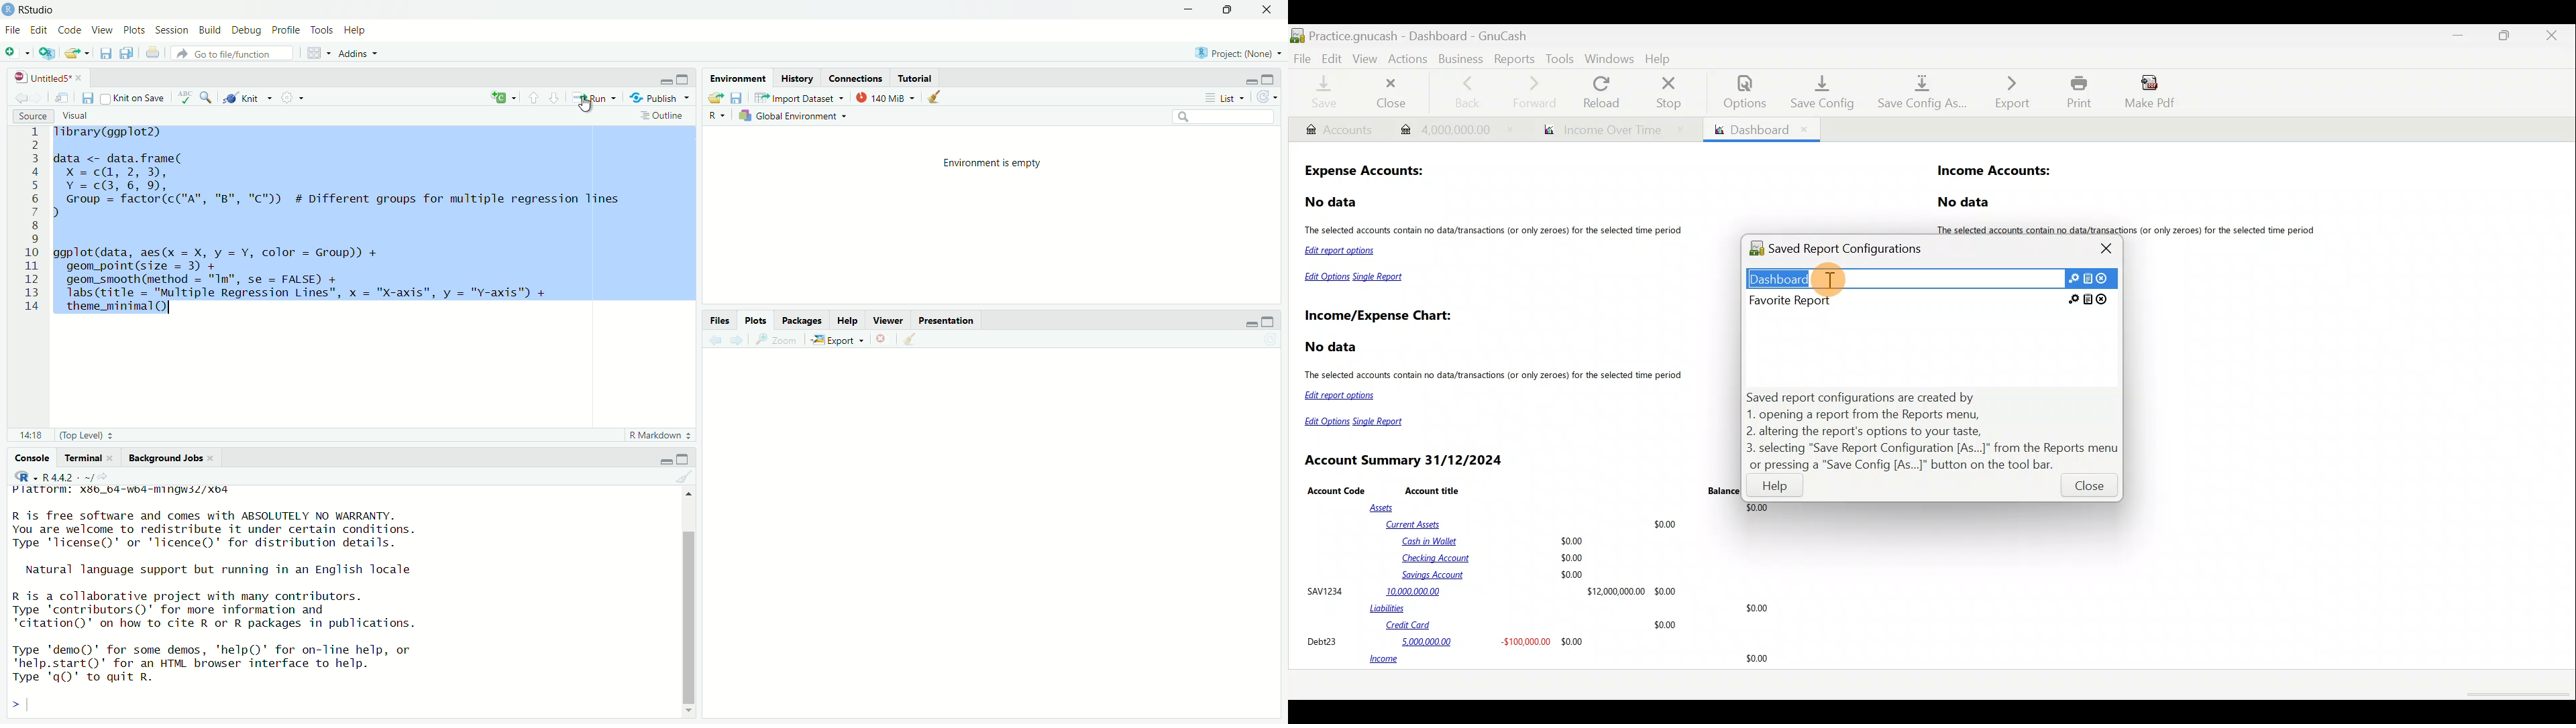  What do you see at coordinates (686, 599) in the screenshot?
I see `scroll bar` at bounding box center [686, 599].